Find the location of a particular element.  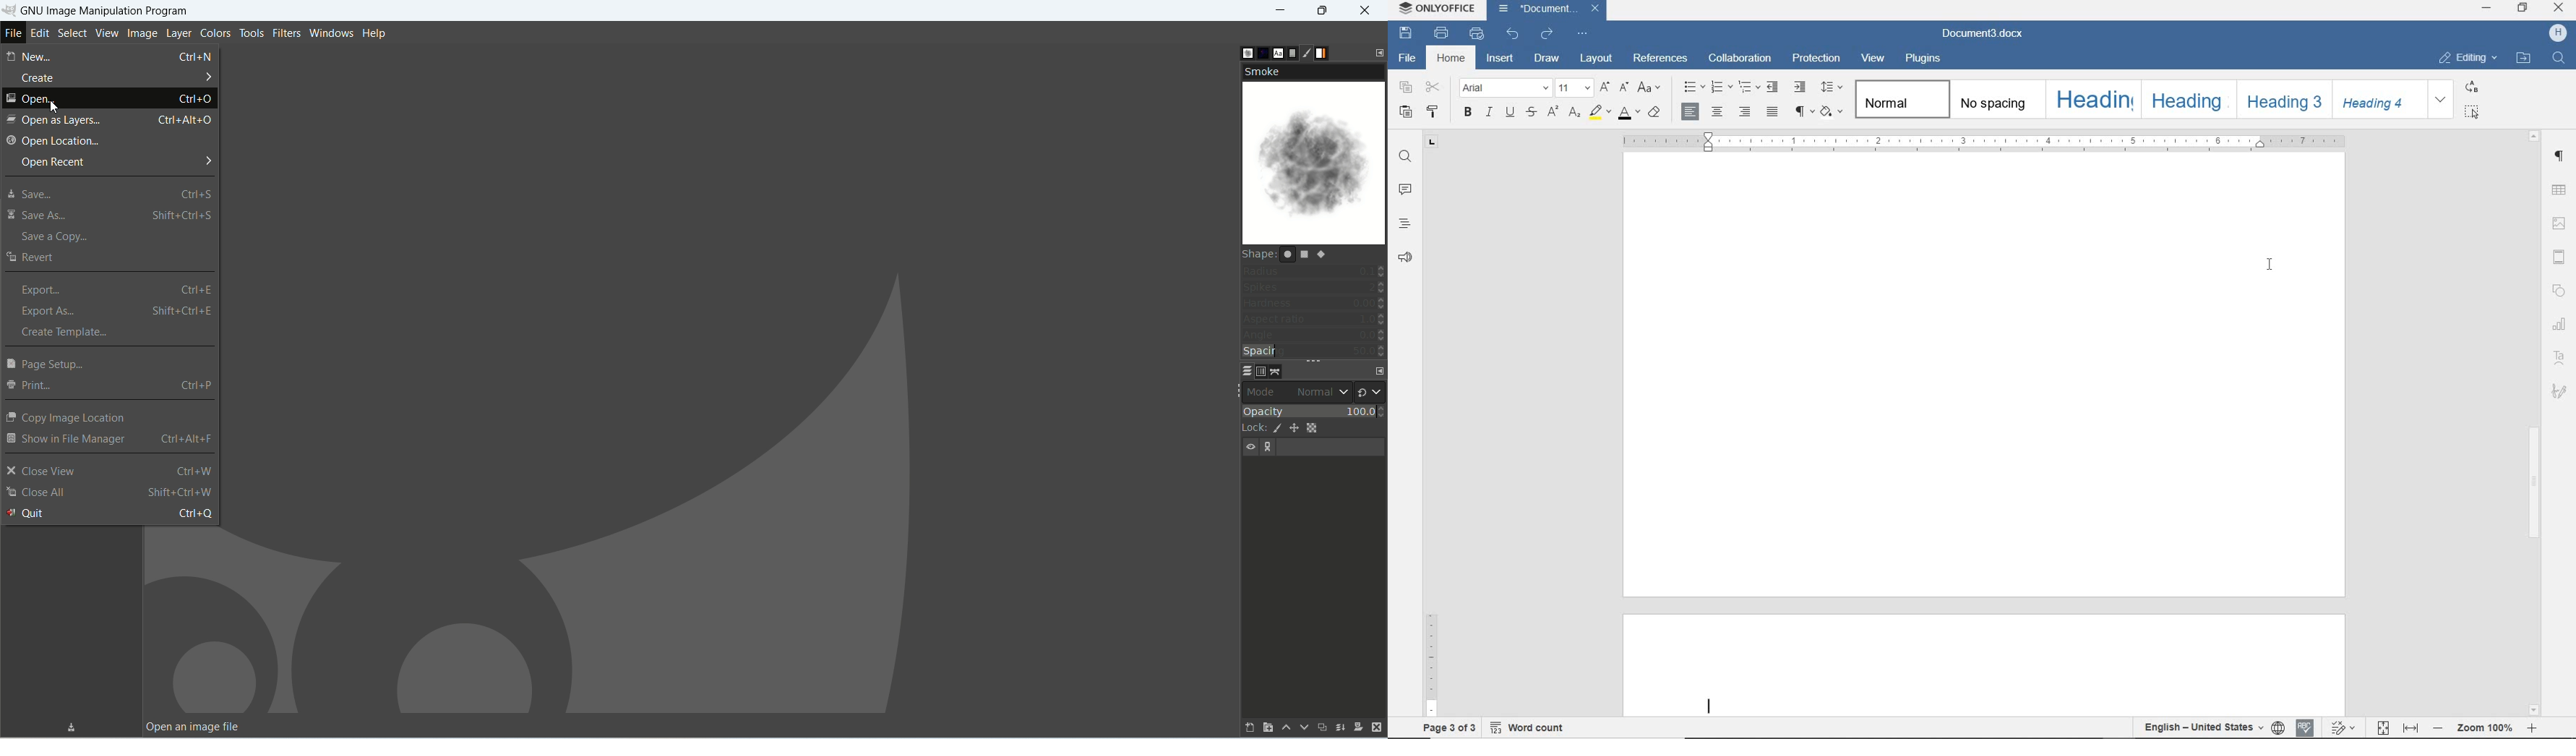

brush editor is located at coordinates (1308, 51).